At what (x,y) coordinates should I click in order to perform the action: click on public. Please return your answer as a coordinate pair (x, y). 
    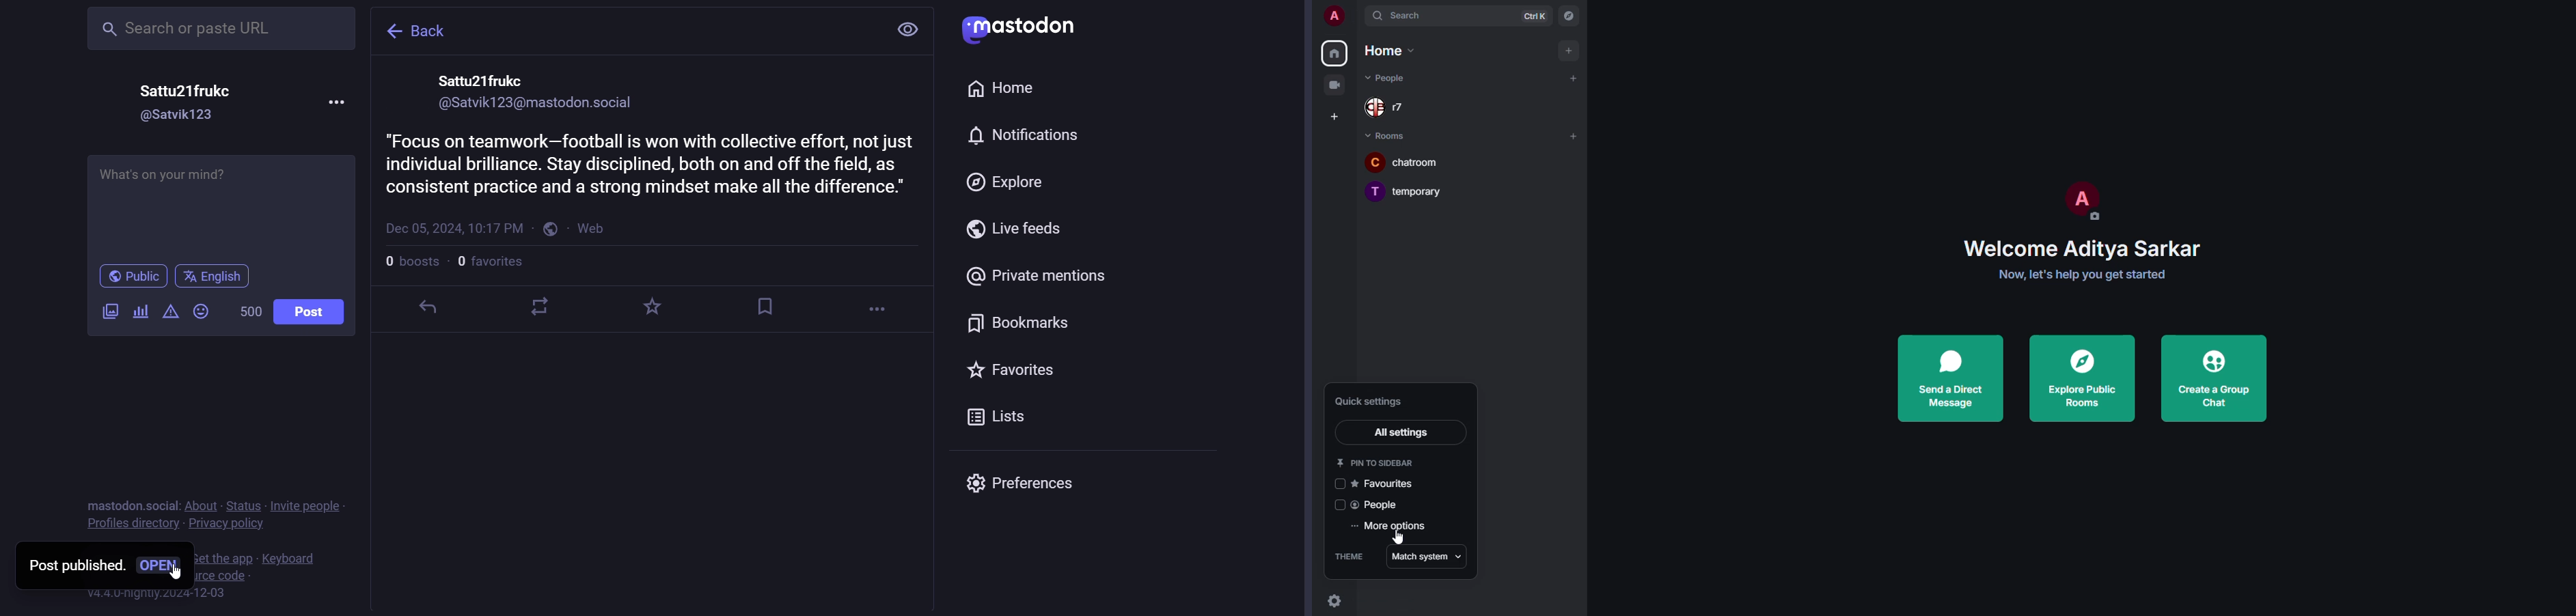
    Looking at the image, I should click on (132, 277).